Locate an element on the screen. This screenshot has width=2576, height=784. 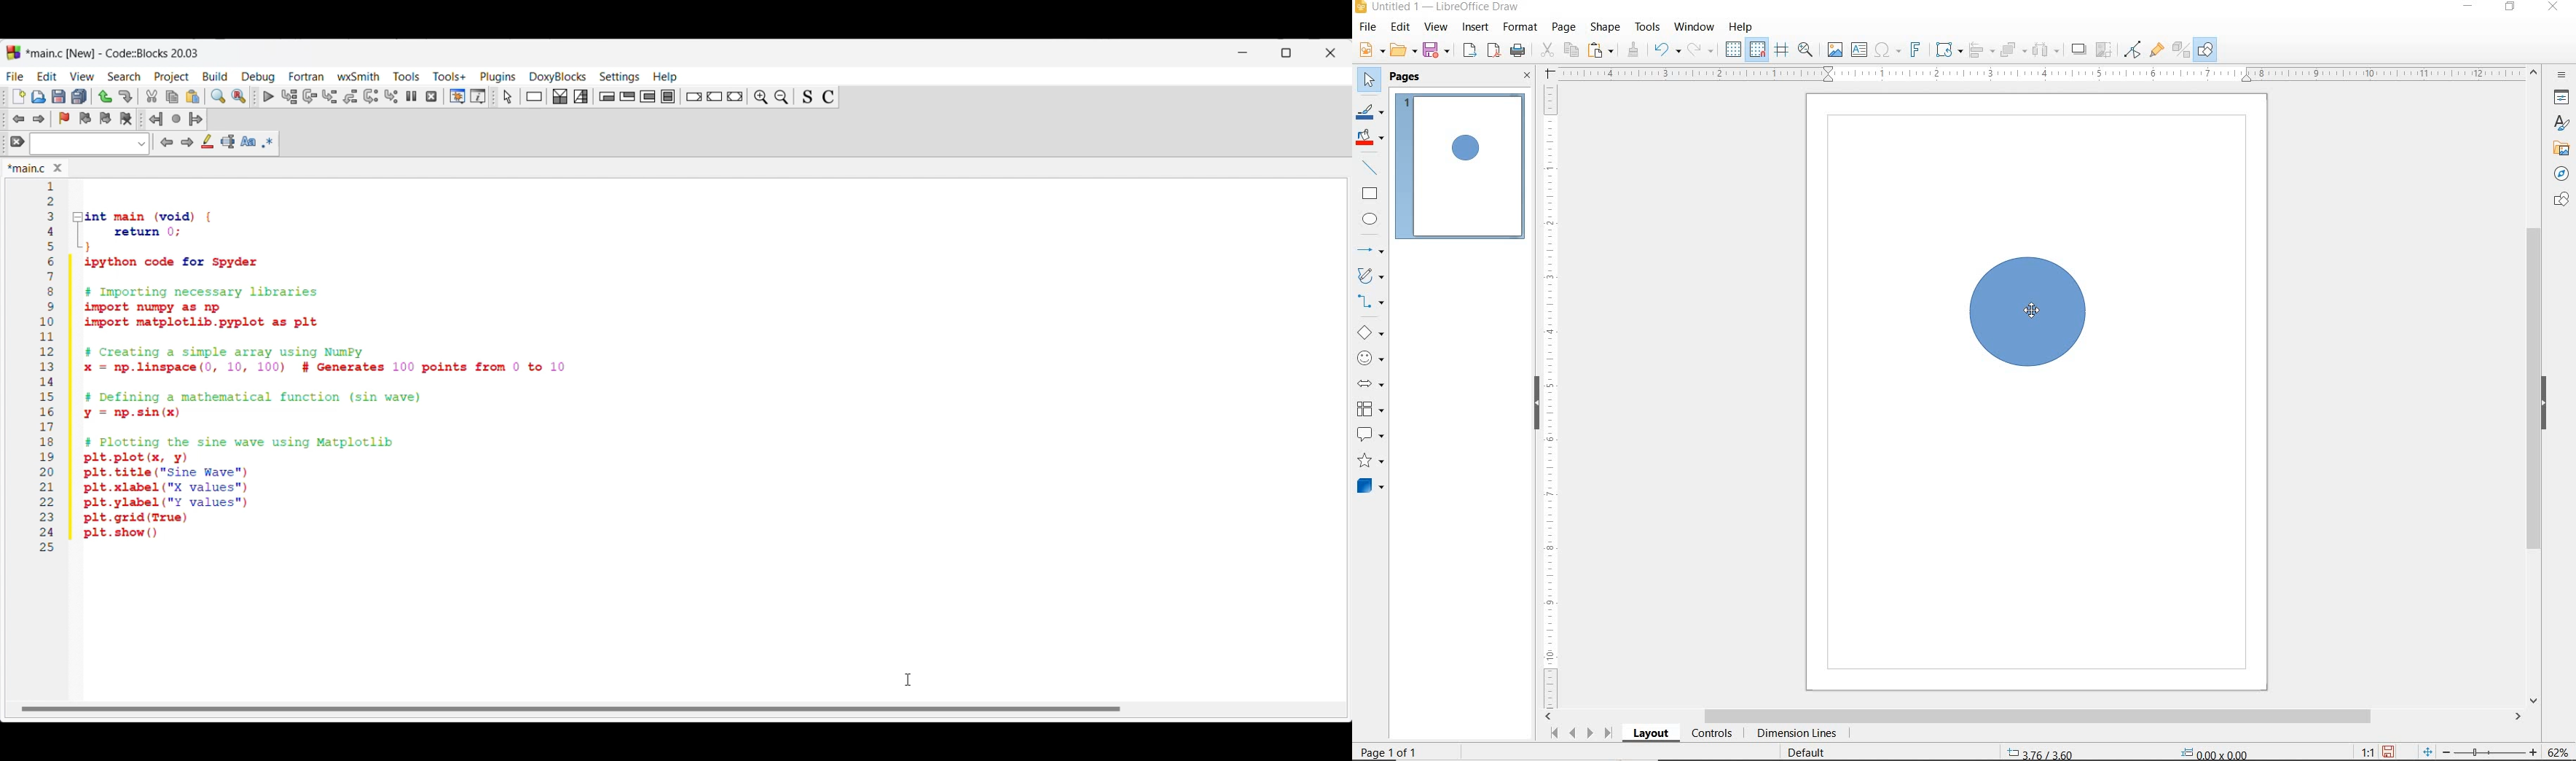
Close tab is located at coordinates (58, 168).